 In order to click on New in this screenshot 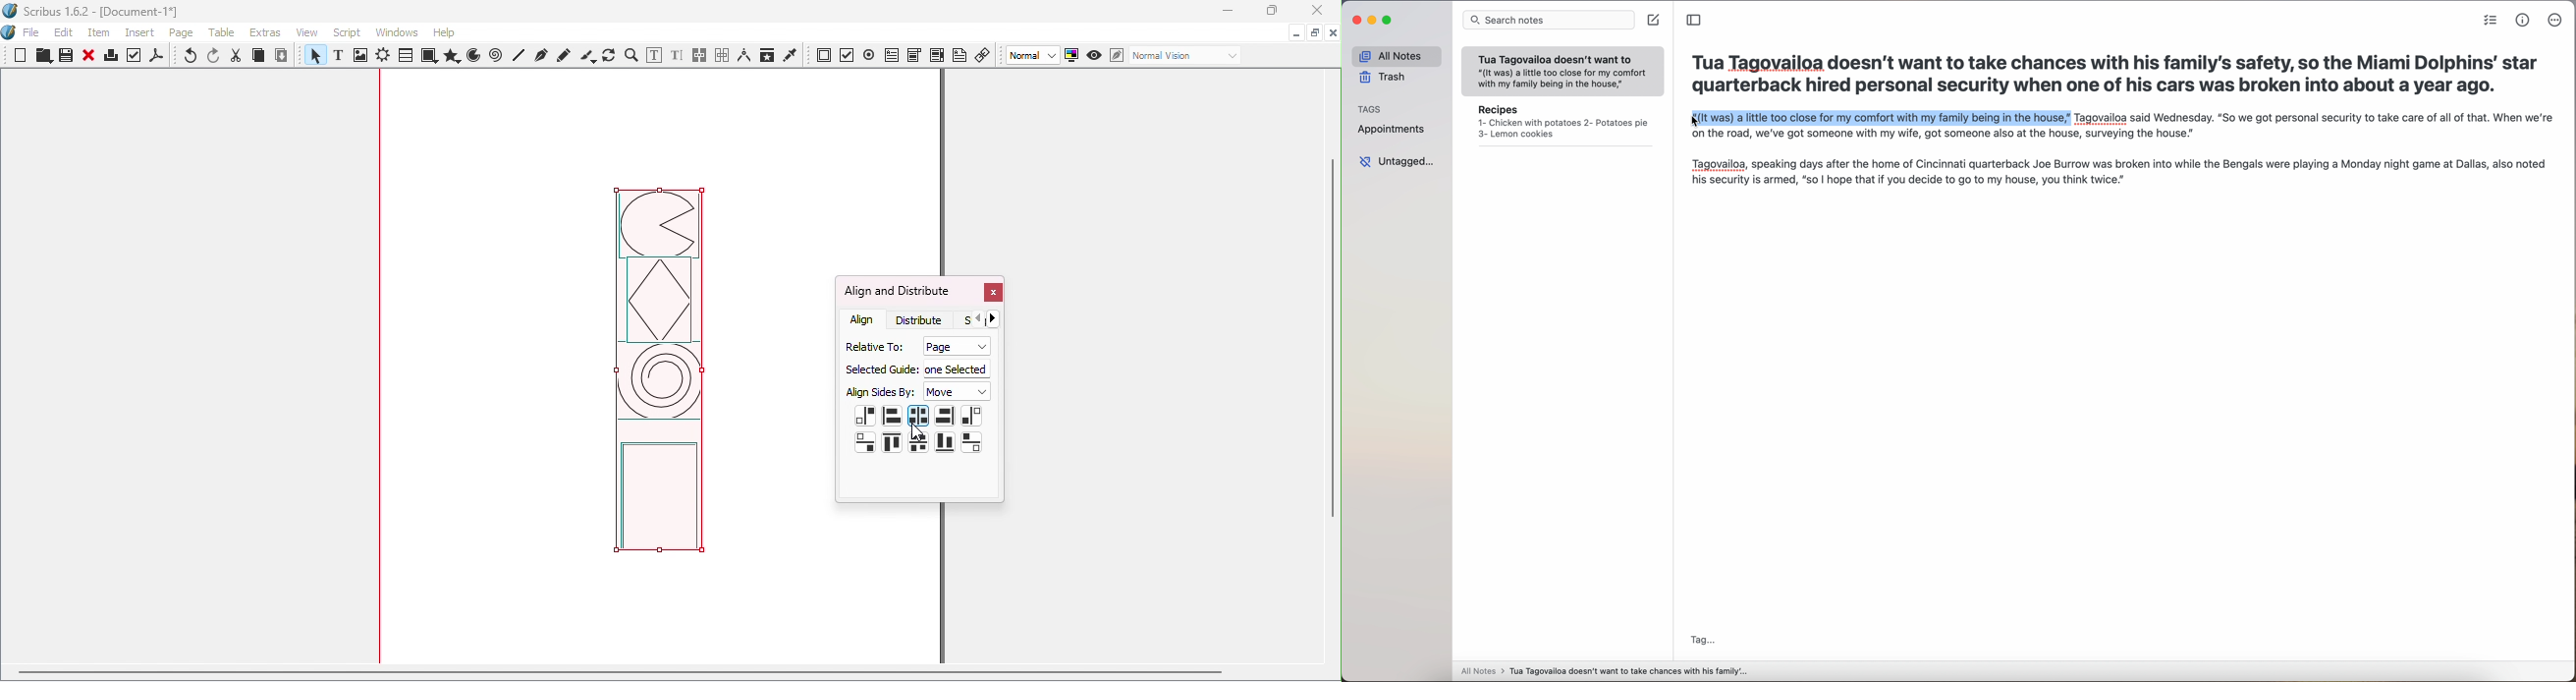, I will do `click(21, 55)`.